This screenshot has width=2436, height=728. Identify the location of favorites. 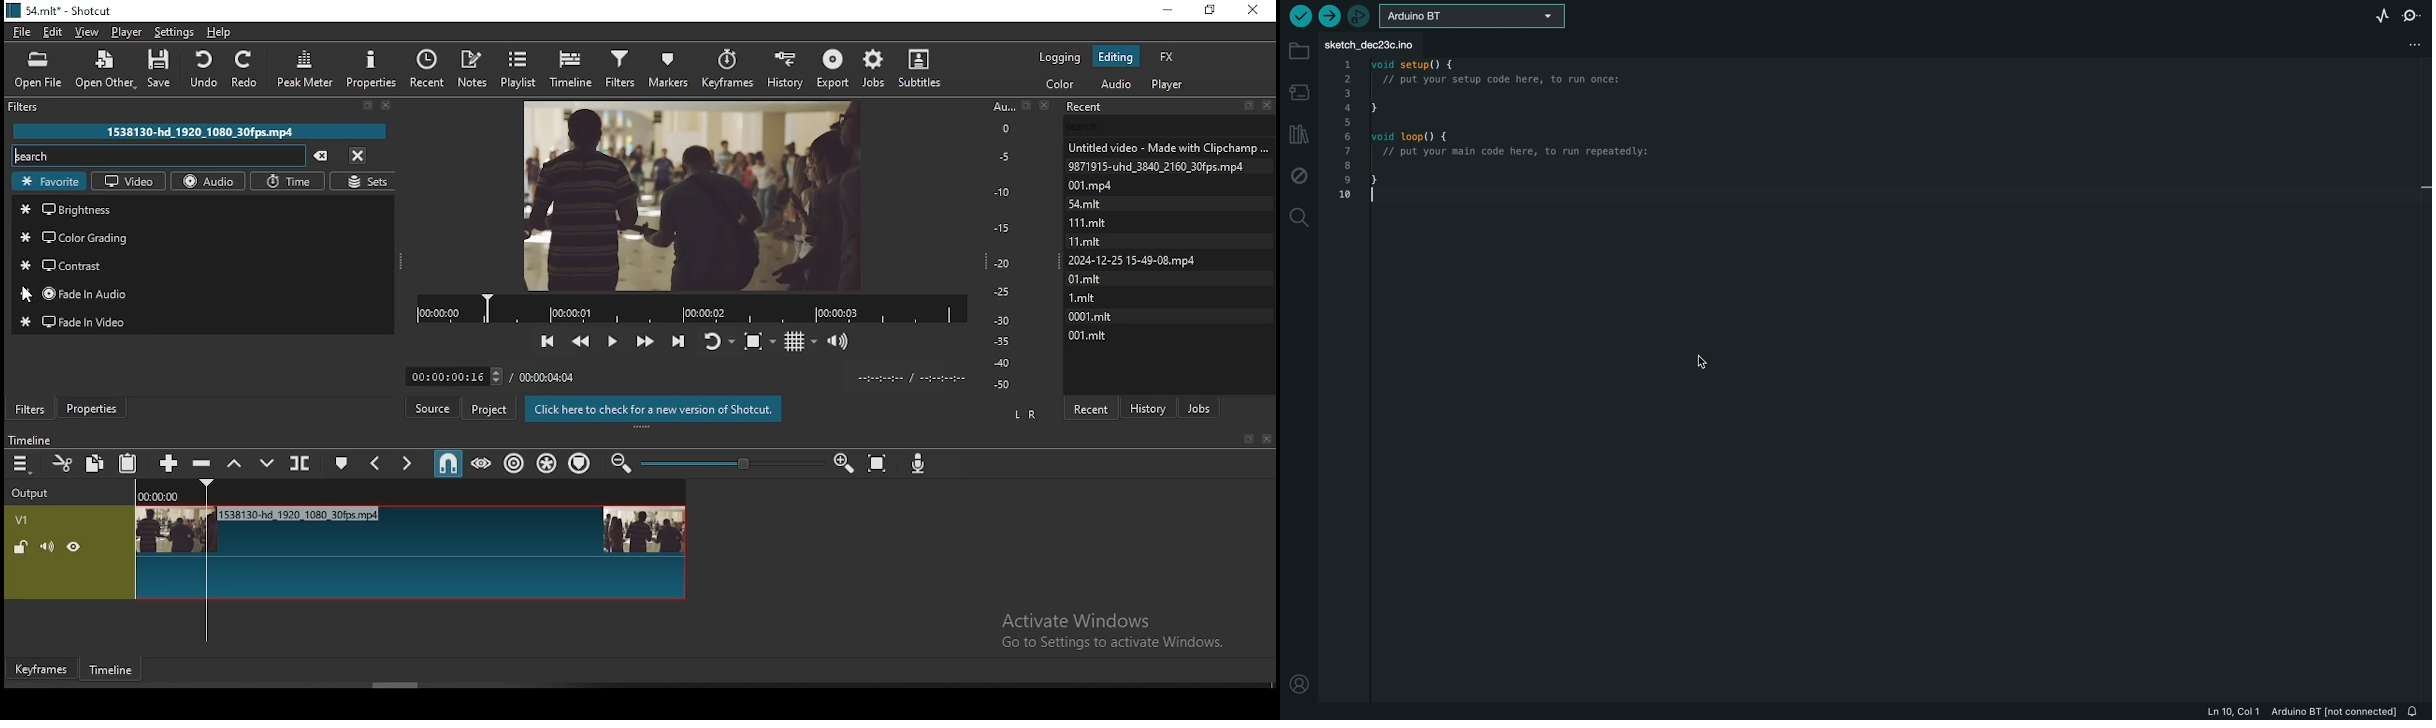
(49, 182).